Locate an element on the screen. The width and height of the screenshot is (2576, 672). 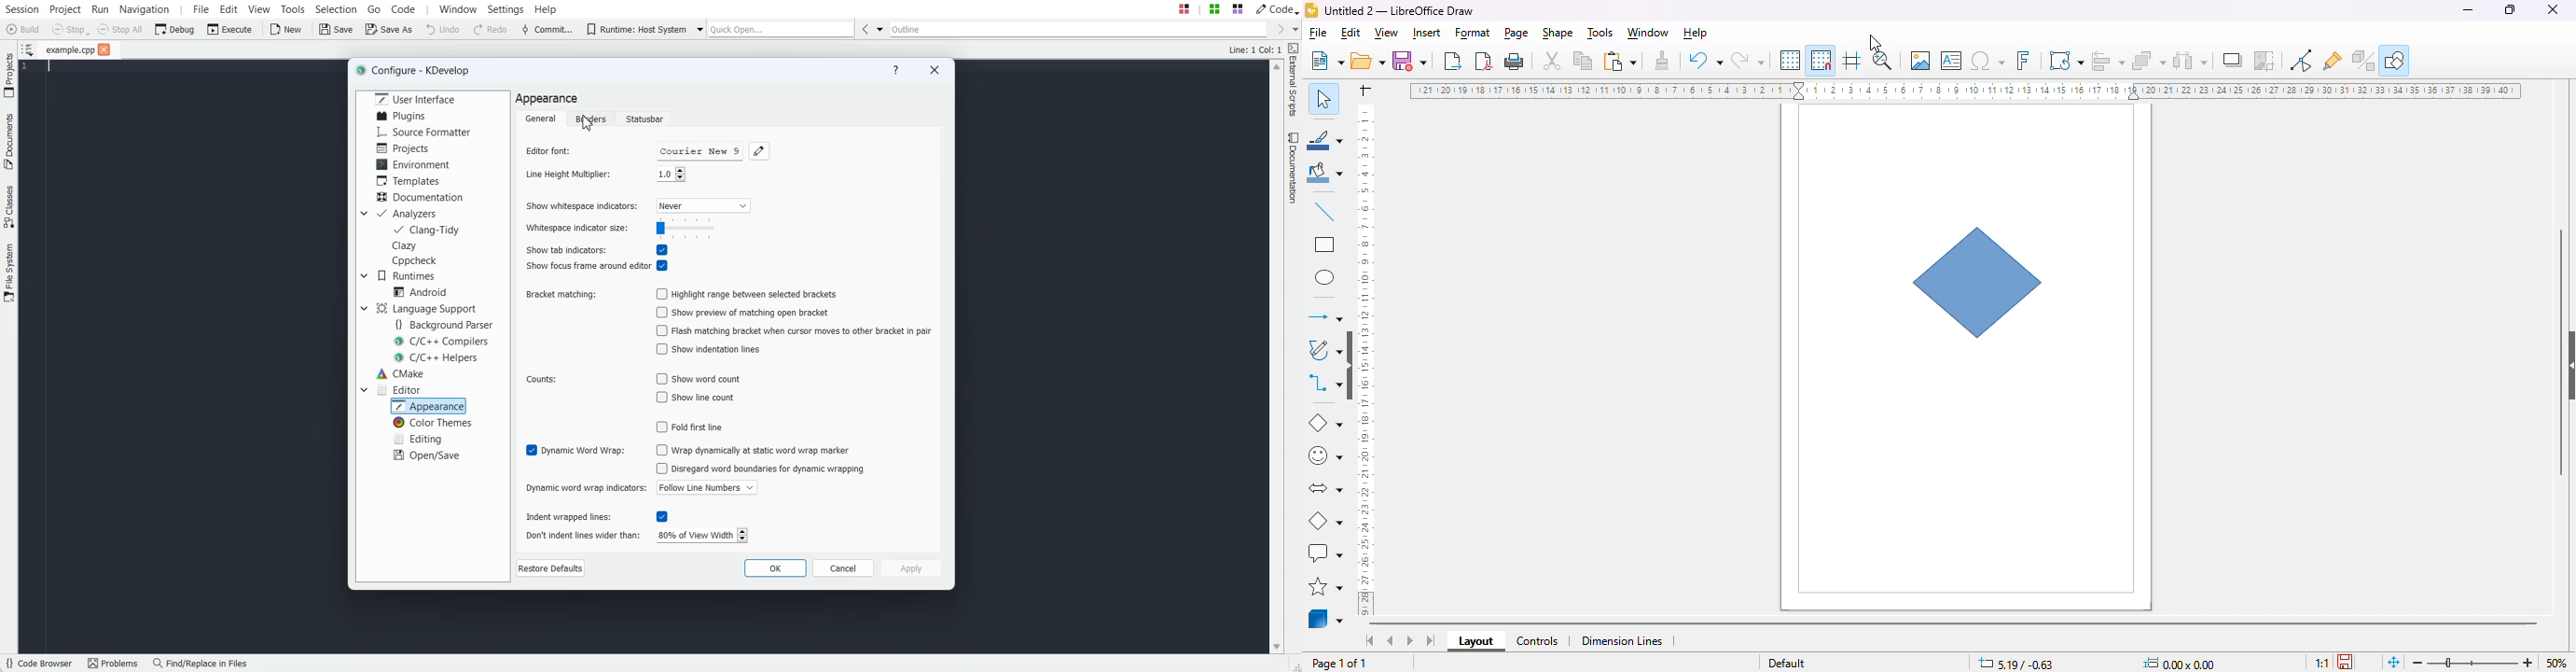
save is located at coordinates (1412, 61).